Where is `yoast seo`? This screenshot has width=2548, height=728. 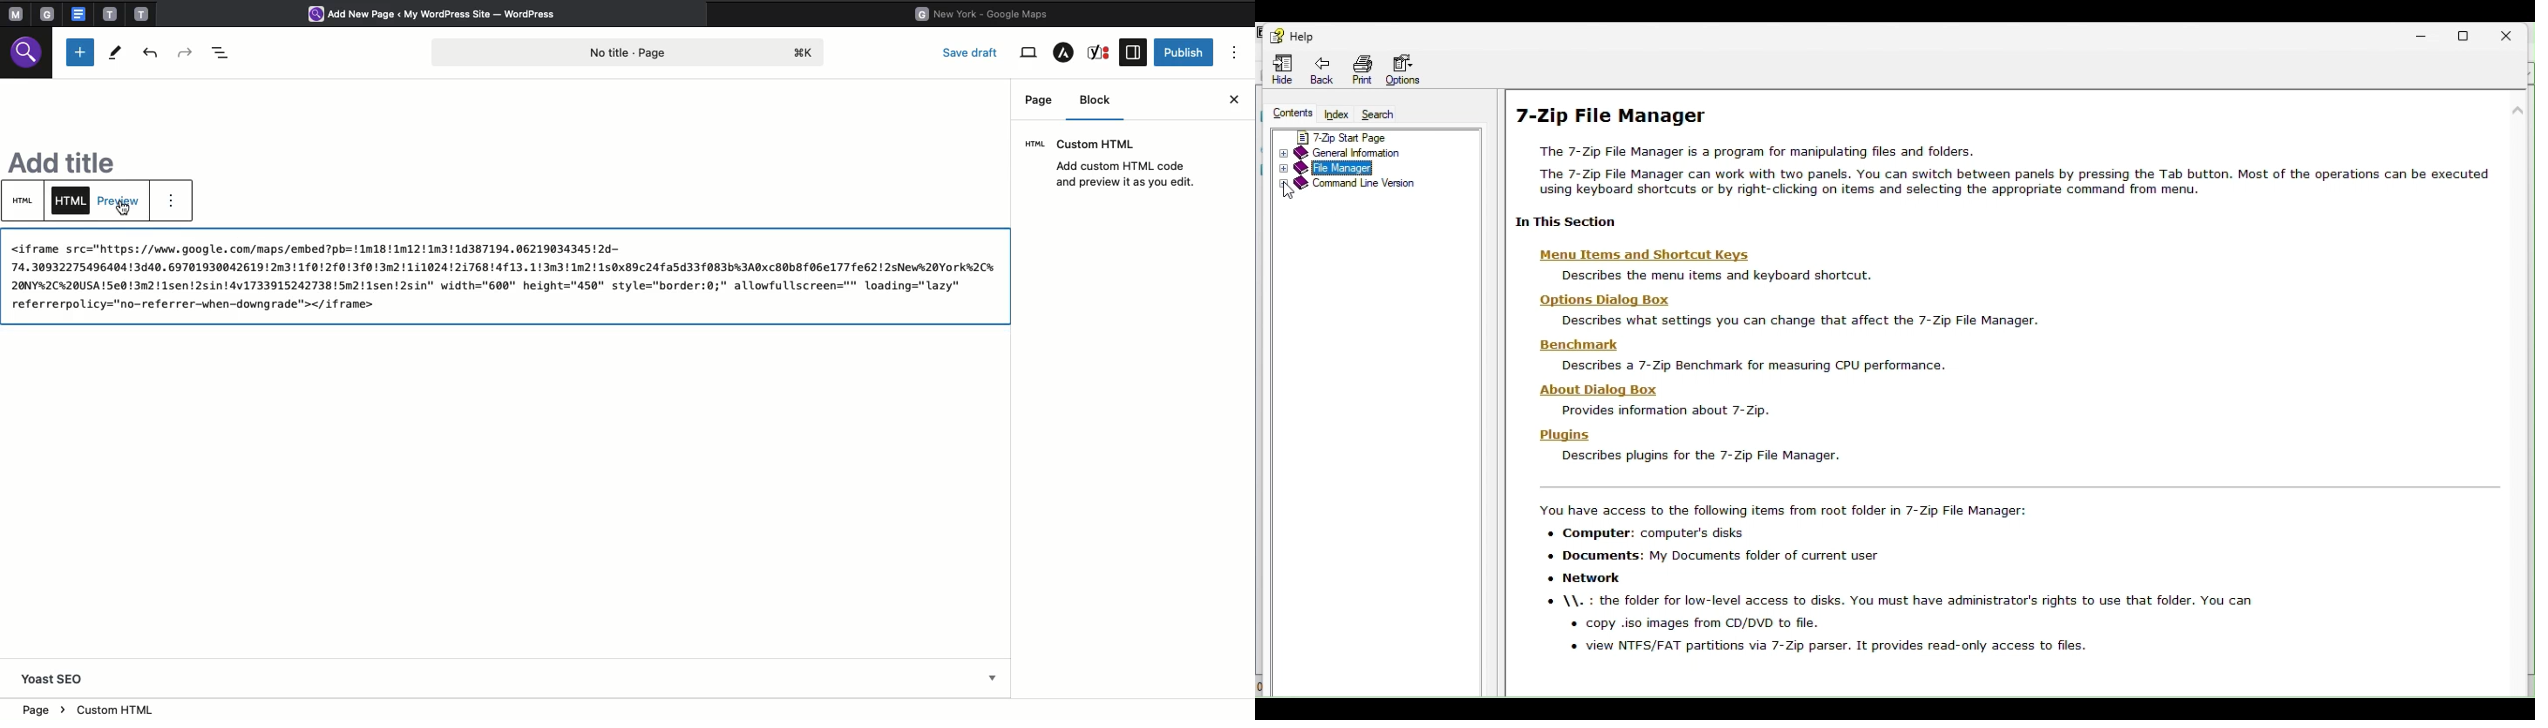 yoast seo is located at coordinates (54, 679).